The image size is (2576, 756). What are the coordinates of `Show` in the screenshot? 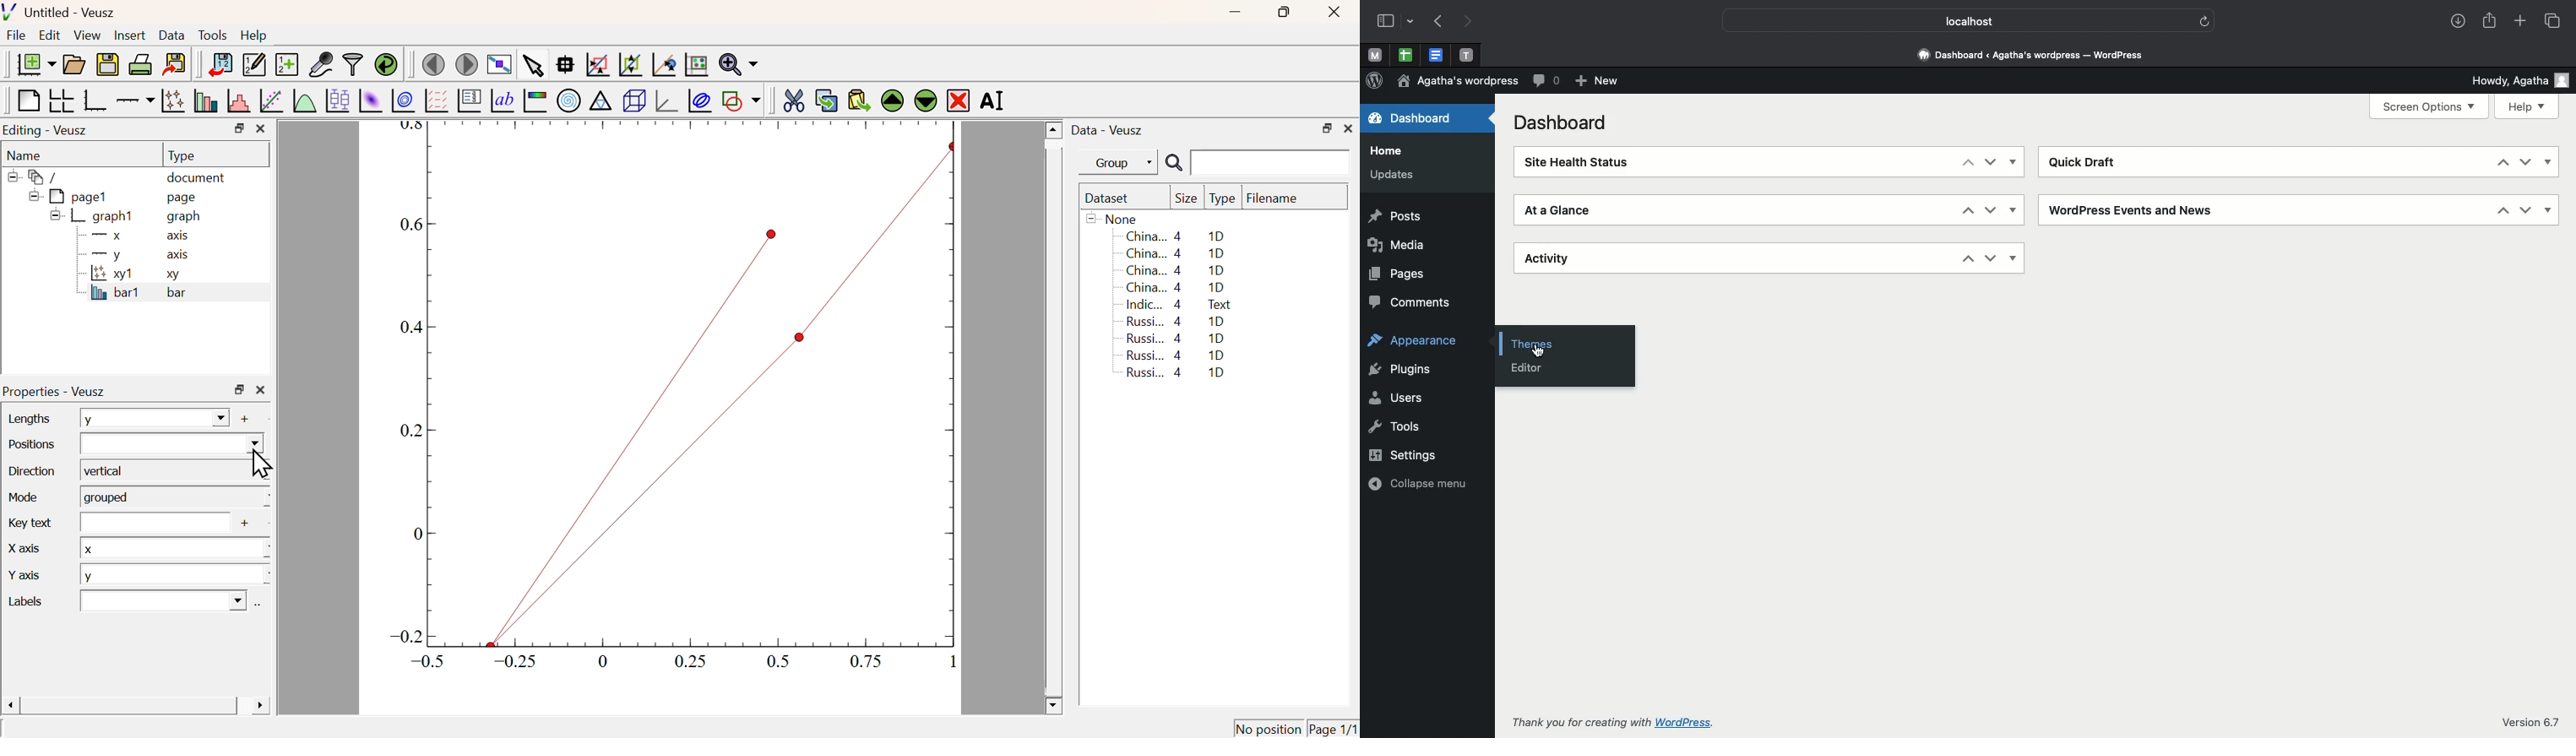 It's located at (2014, 258).